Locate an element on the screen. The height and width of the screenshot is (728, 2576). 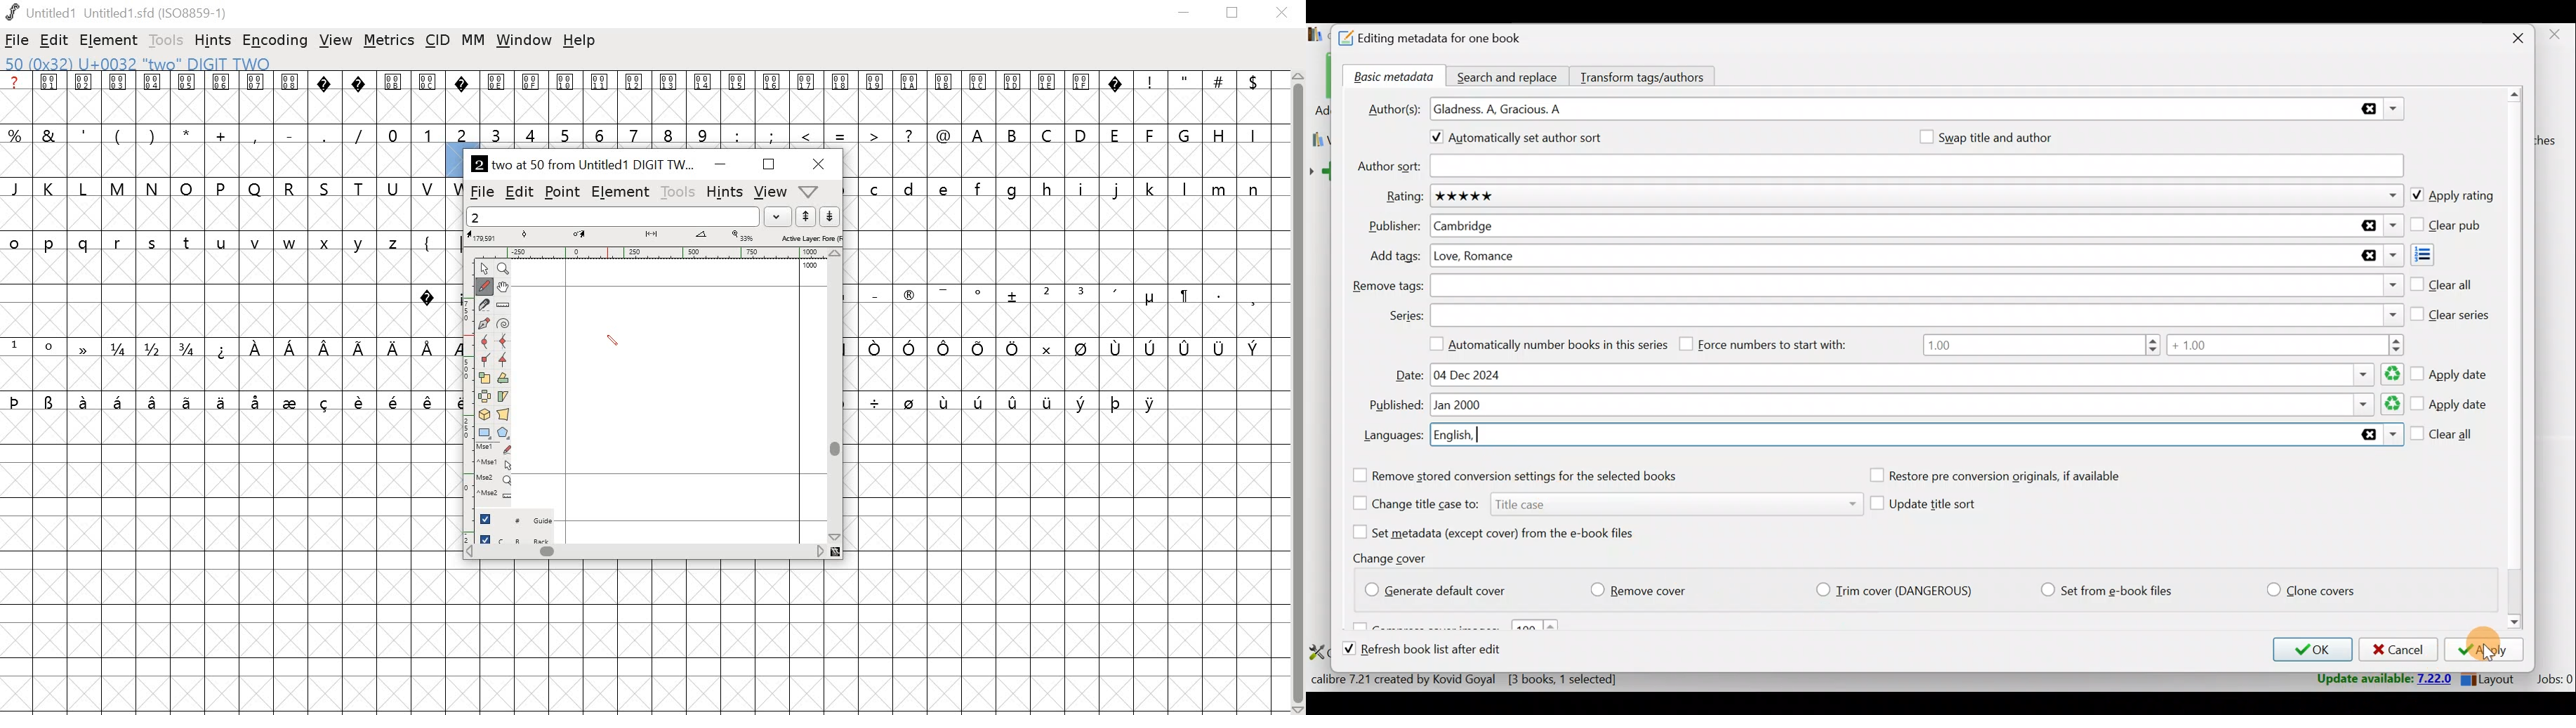
Remove tags is located at coordinates (1915, 285).